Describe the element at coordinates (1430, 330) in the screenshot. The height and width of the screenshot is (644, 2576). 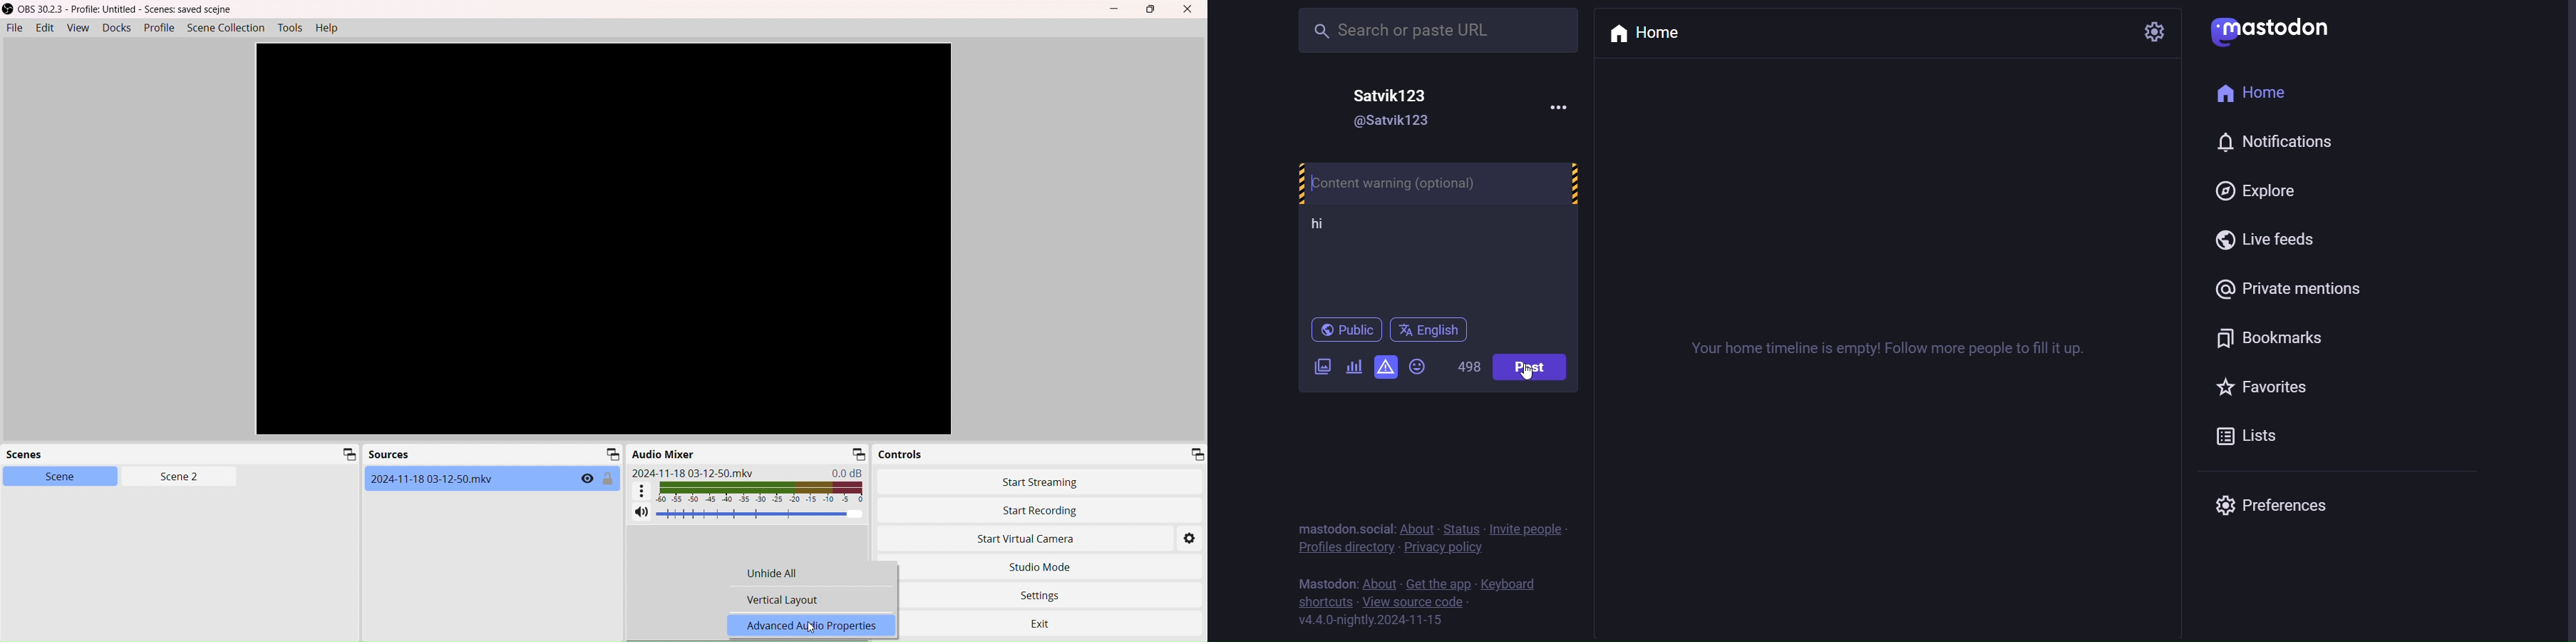
I see `english` at that location.